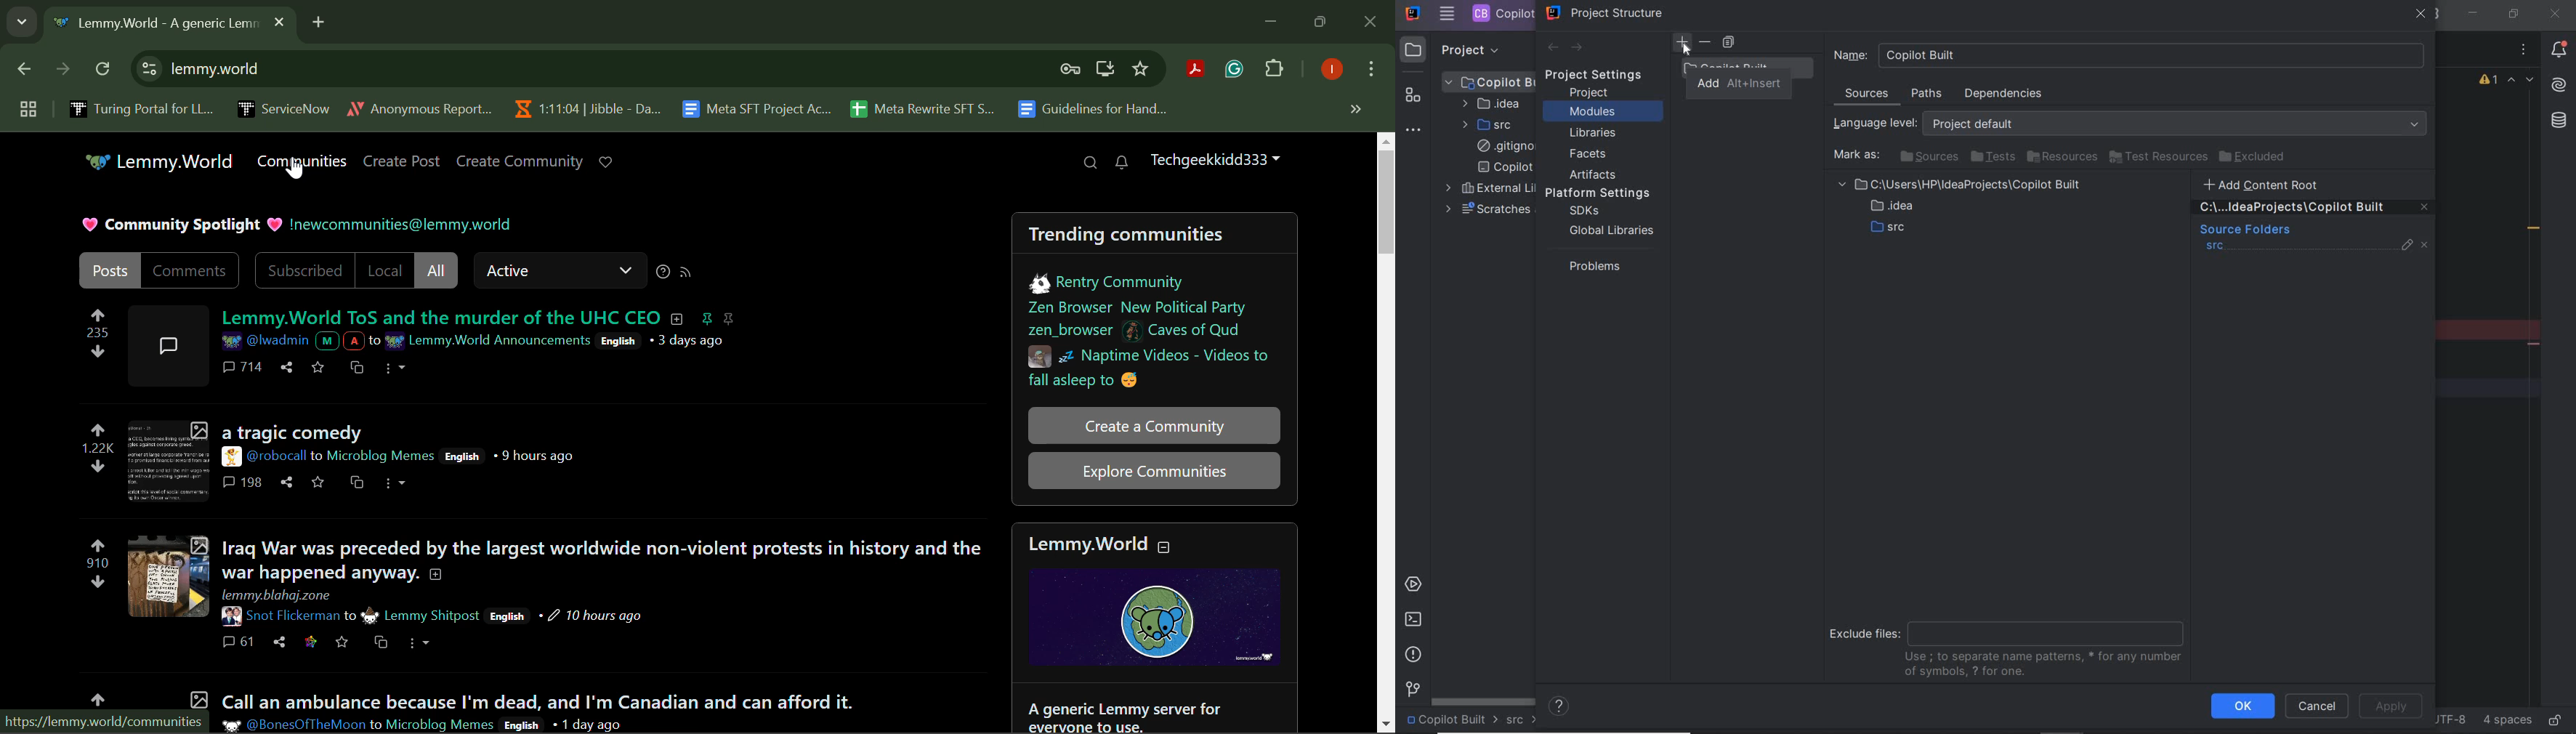 This screenshot has width=2576, height=756. What do you see at coordinates (507, 615) in the screenshot?
I see `English` at bounding box center [507, 615].